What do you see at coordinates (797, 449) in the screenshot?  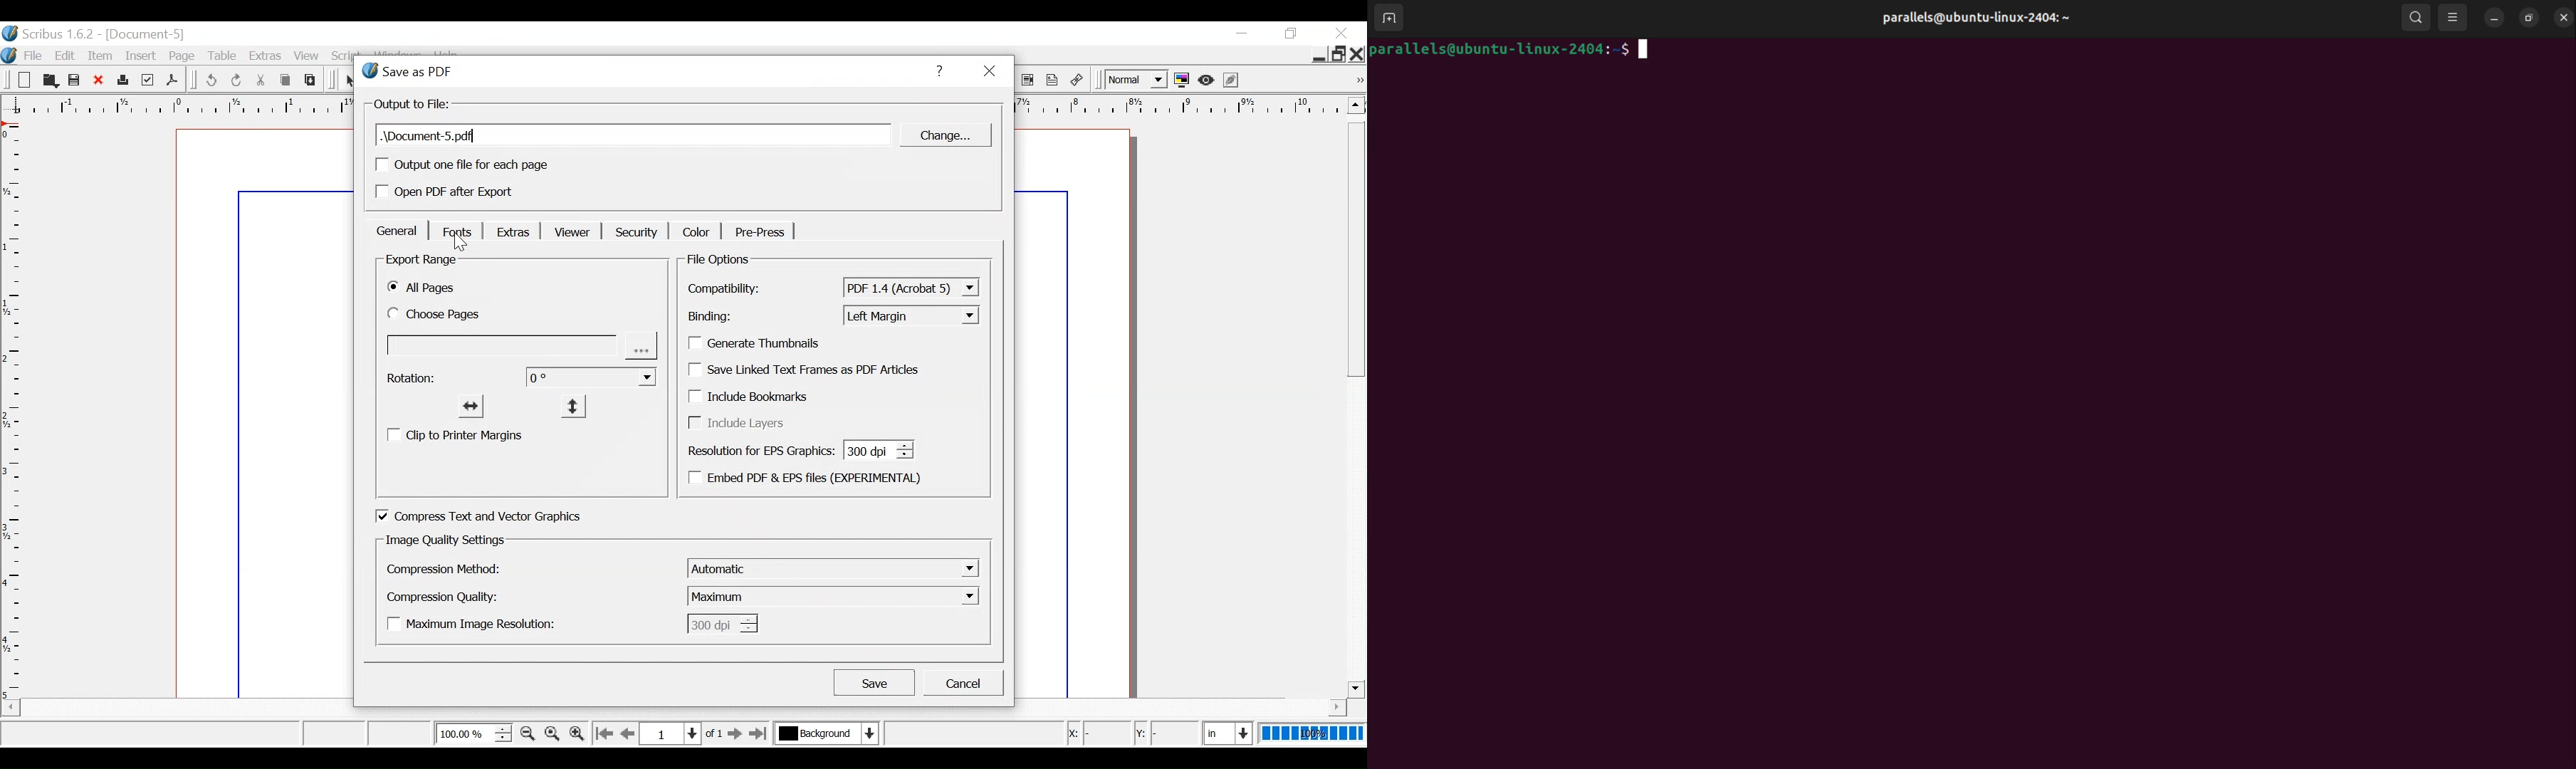 I see `Resolution for EPS Graphics` at bounding box center [797, 449].